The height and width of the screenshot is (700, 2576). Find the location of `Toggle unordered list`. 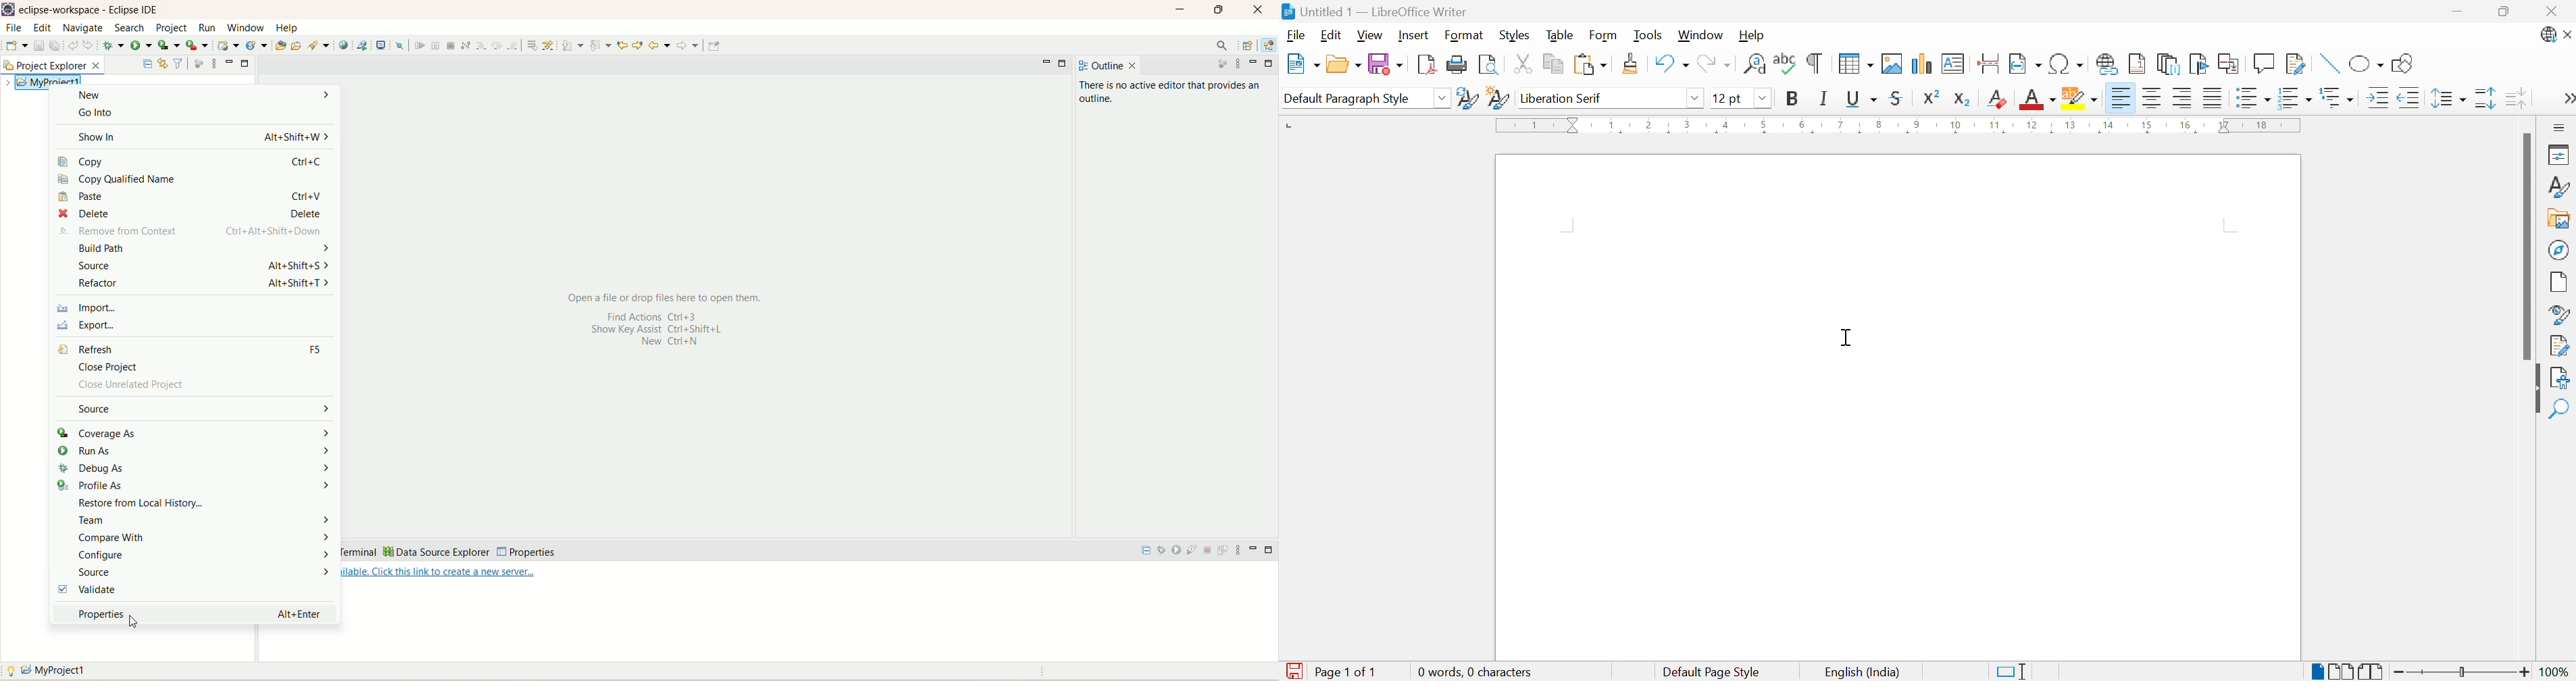

Toggle unordered list is located at coordinates (2254, 100).